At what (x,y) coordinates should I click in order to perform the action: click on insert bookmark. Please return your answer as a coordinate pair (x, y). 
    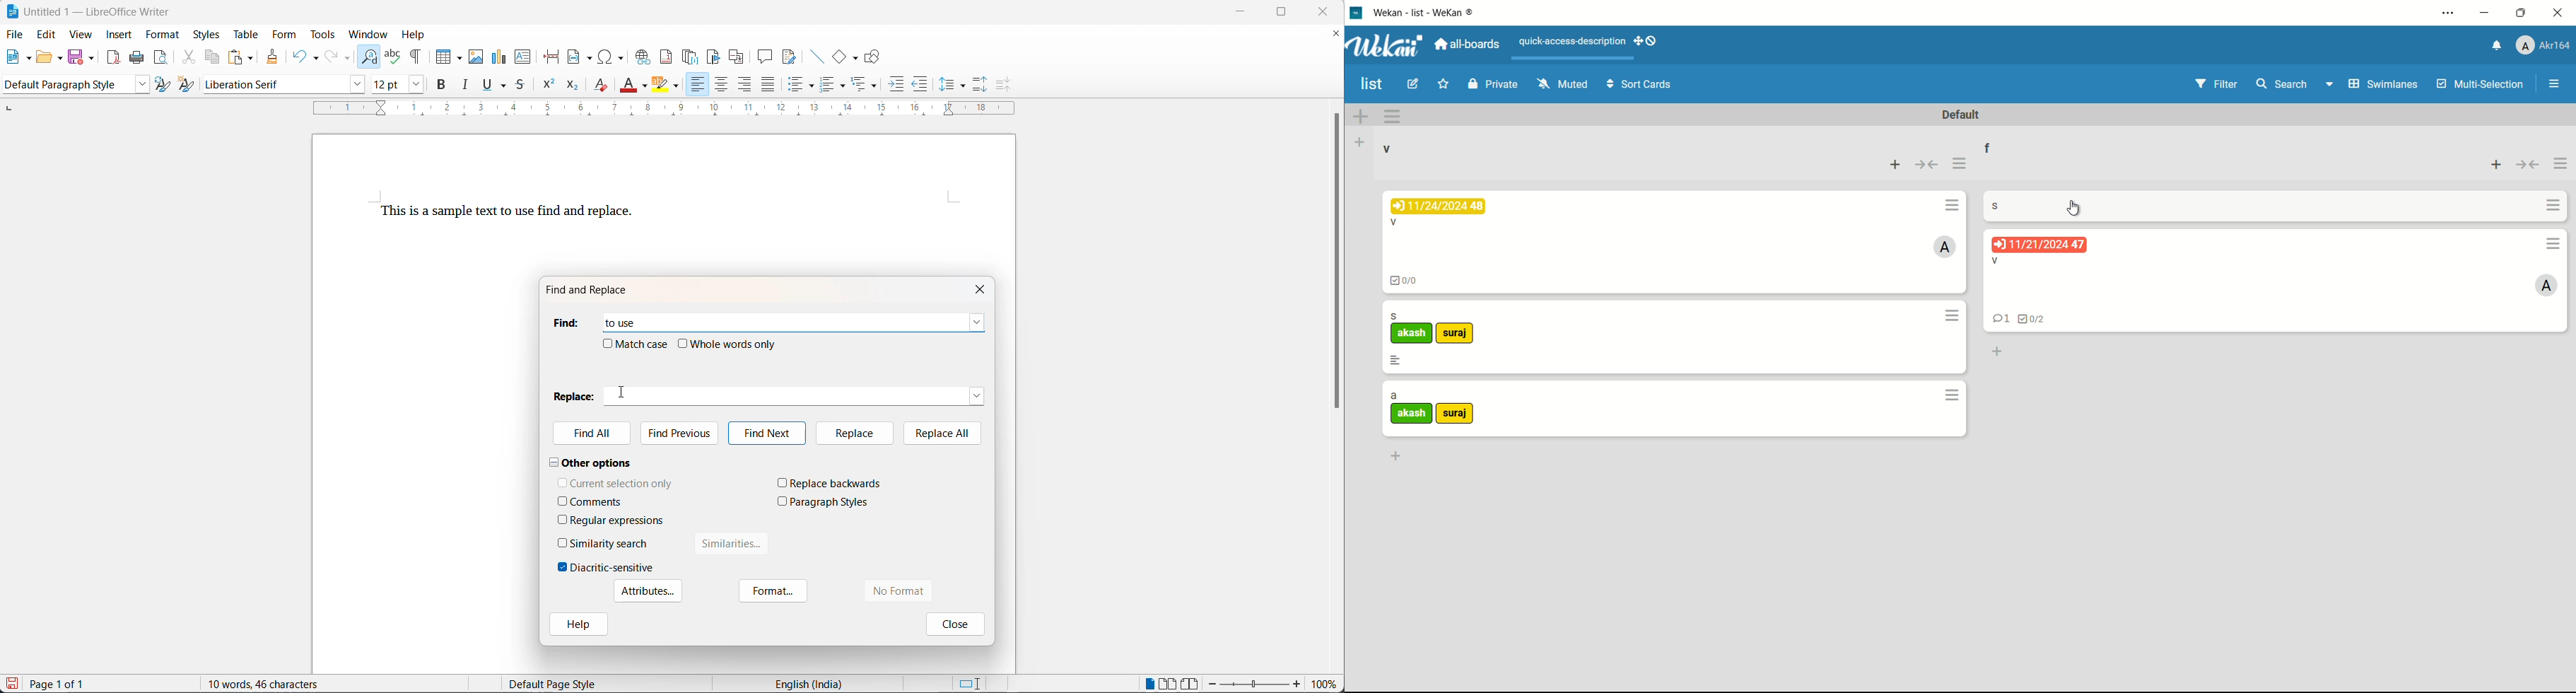
    Looking at the image, I should click on (716, 57).